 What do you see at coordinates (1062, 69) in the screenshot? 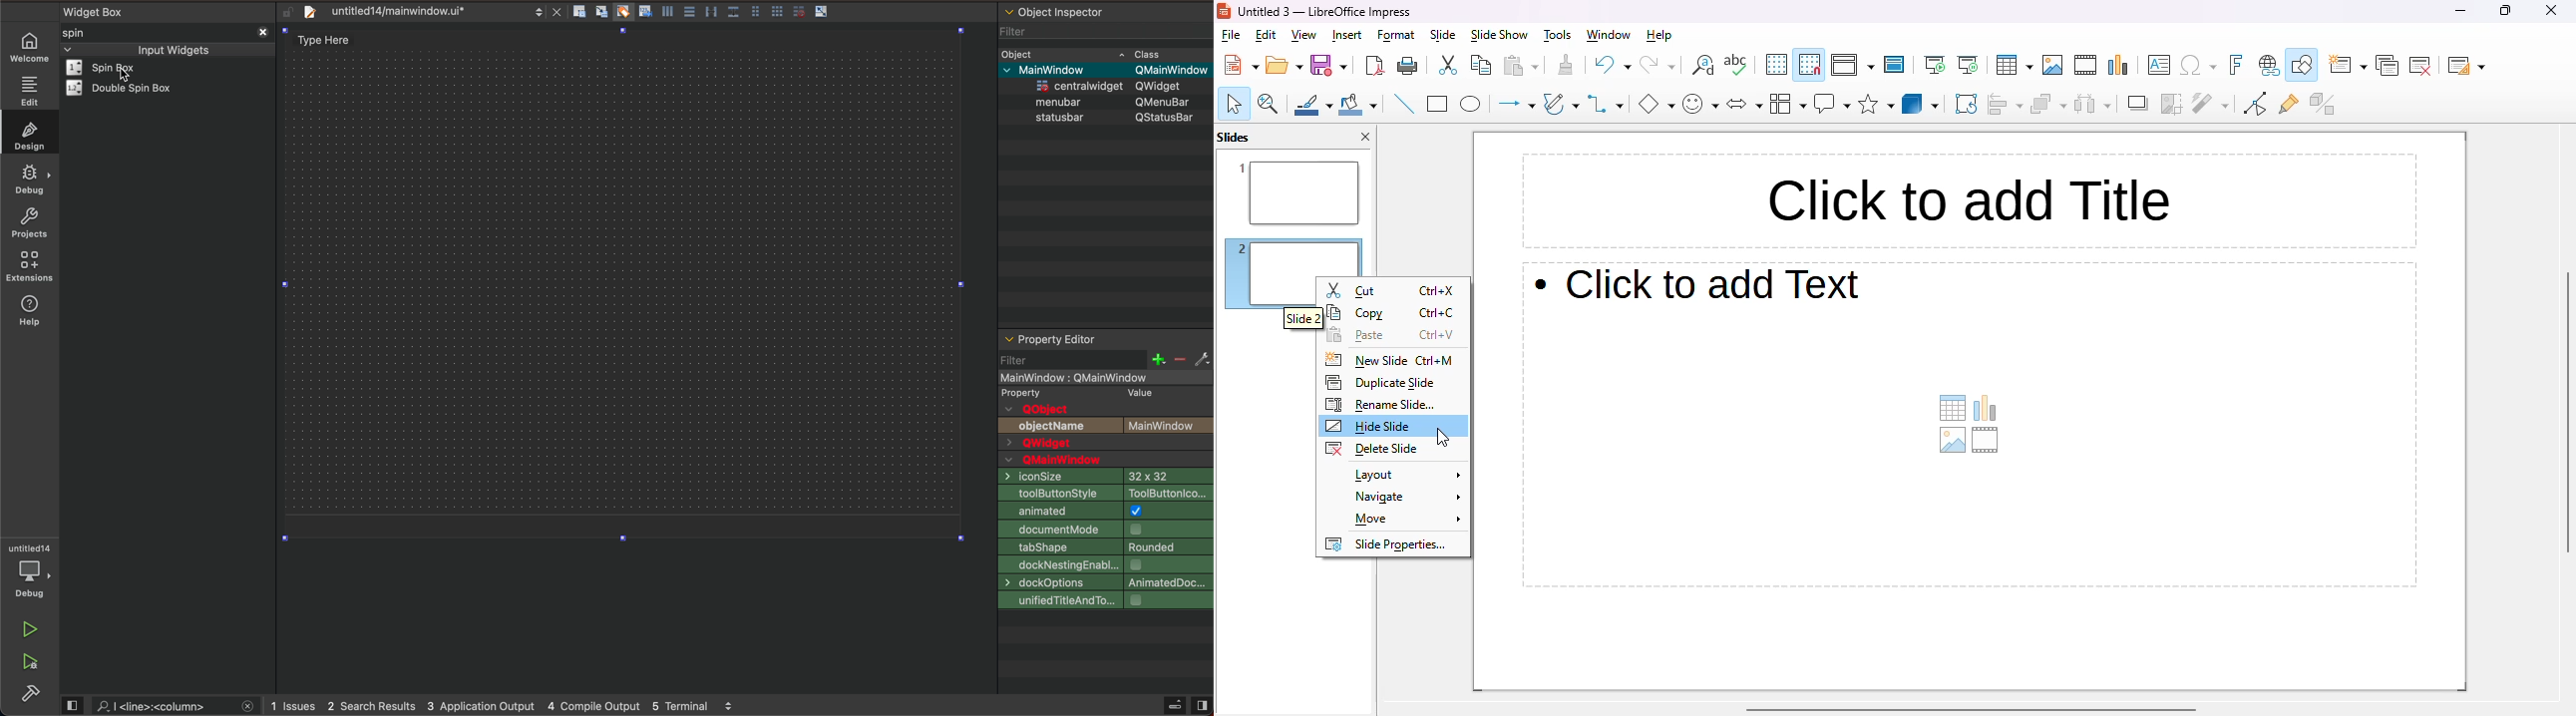
I see `` at bounding box center [1062, 69].